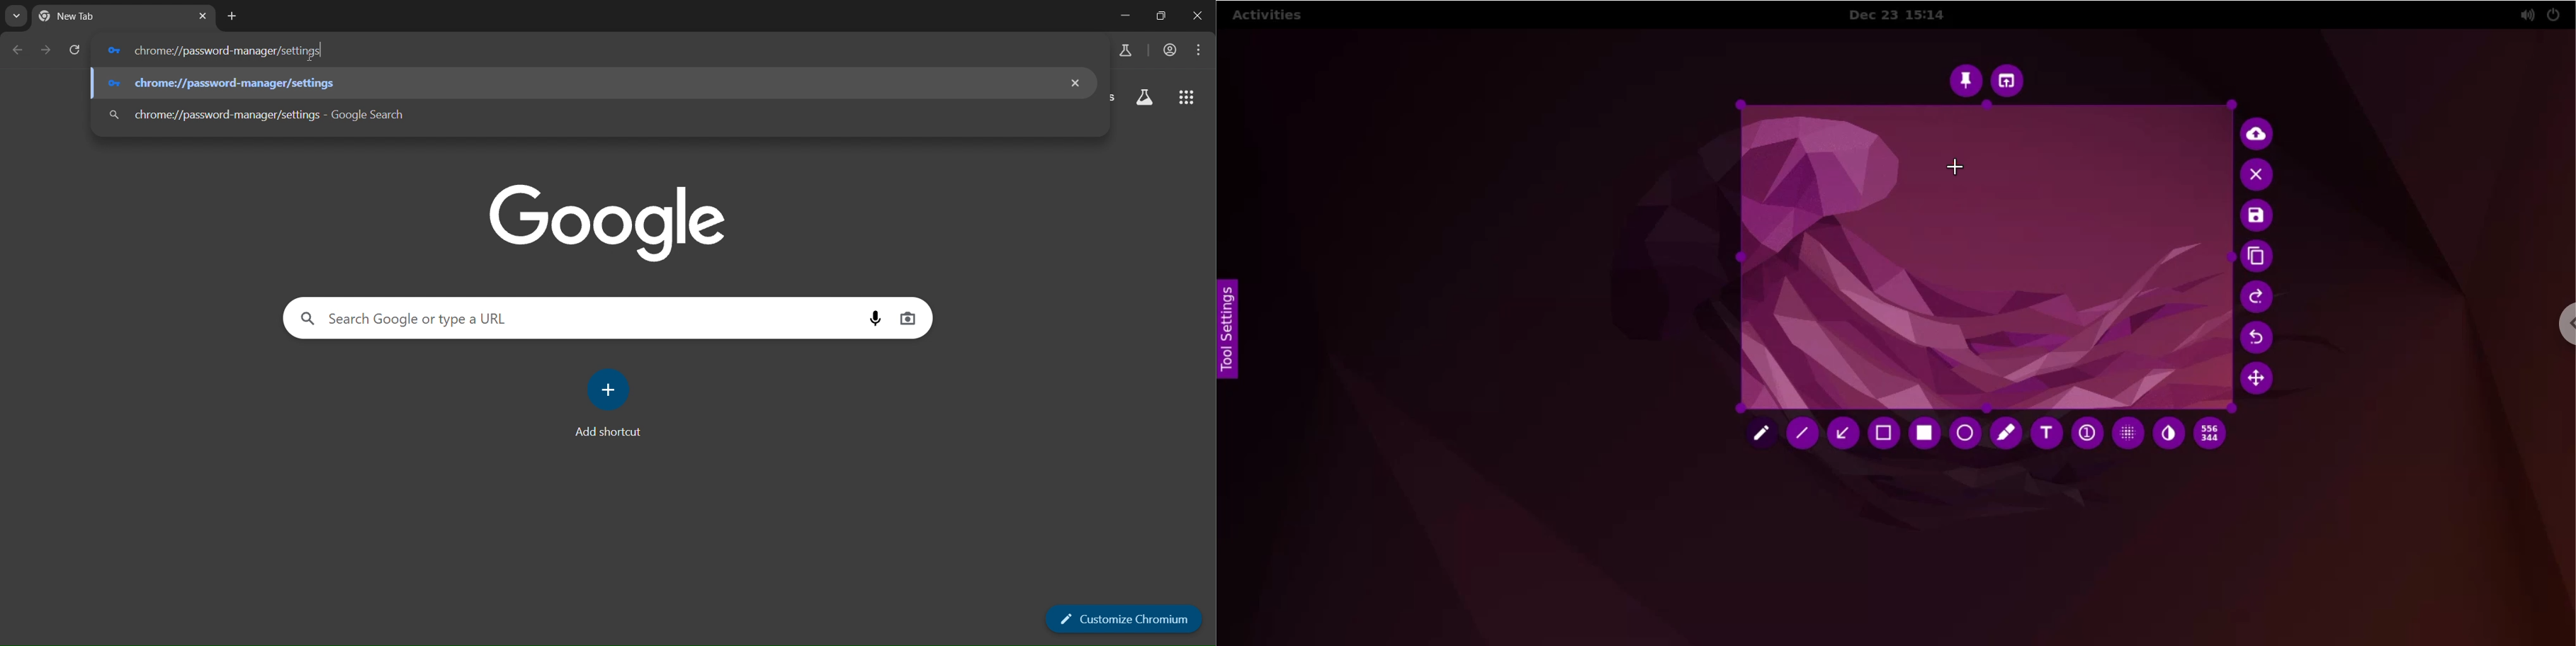  I want to click on search tabs, so click(18, 15).